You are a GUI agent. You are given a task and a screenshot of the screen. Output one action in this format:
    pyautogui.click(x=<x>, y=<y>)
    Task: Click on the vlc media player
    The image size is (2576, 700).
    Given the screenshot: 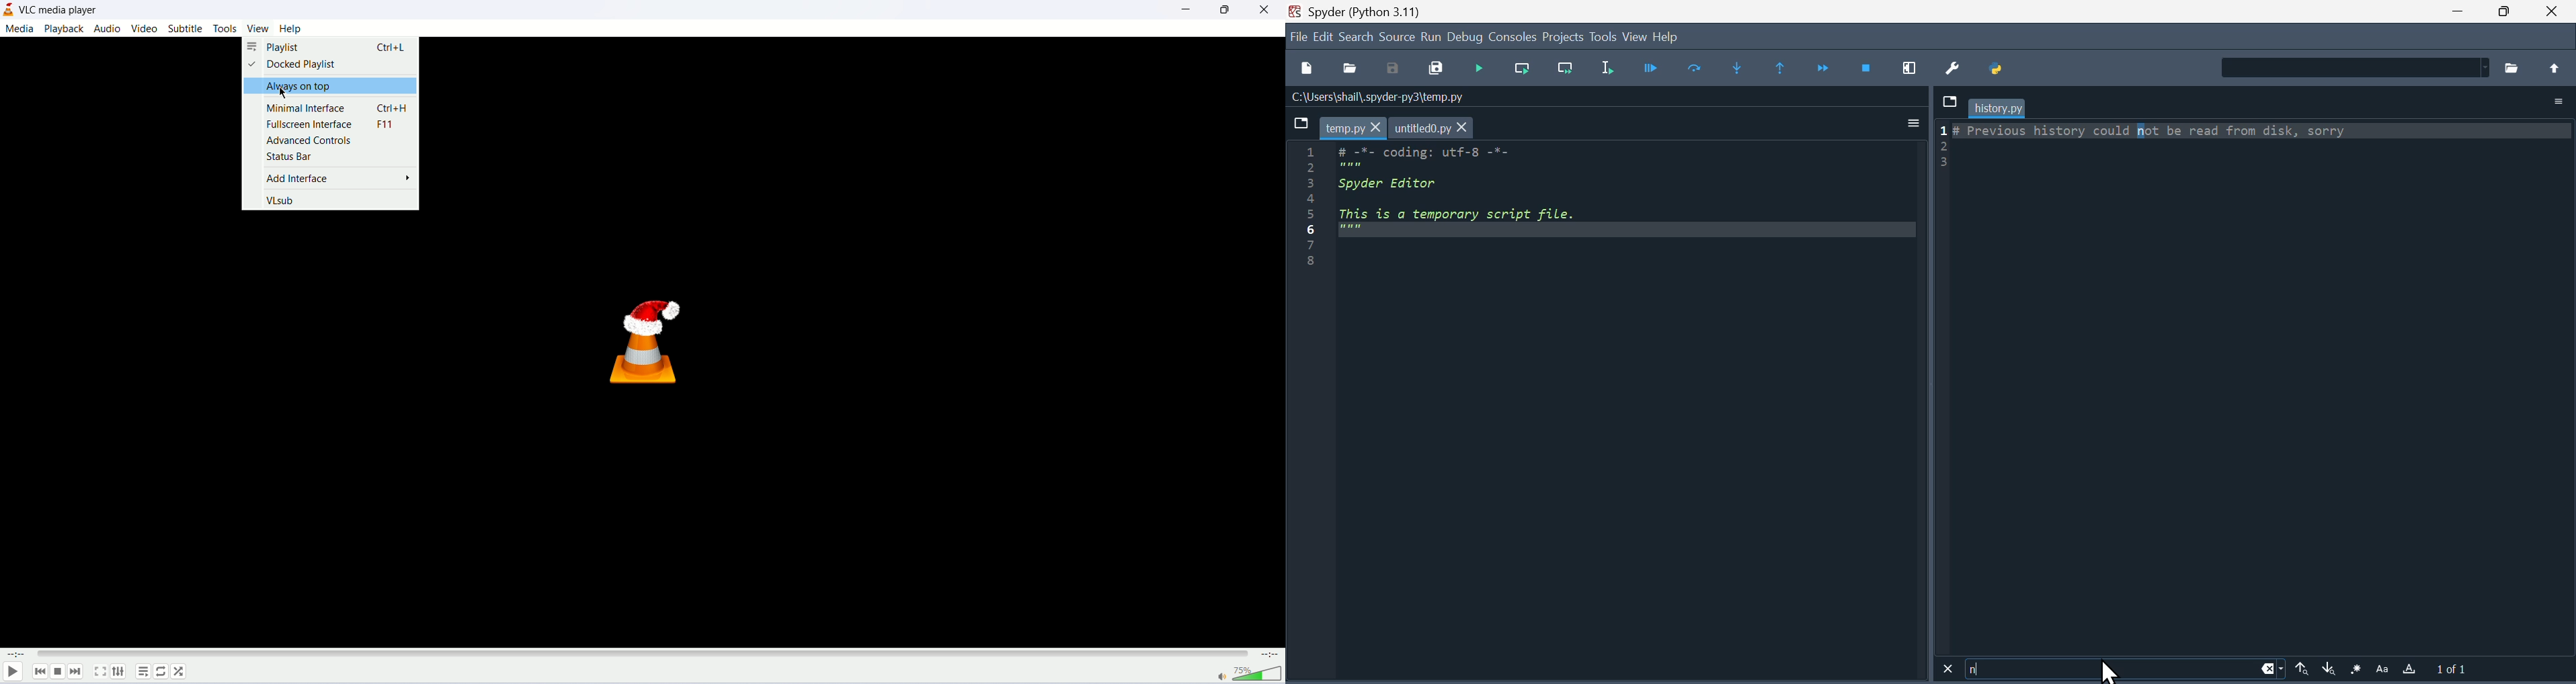 What is the action you would take?
    pyautogui.click(x=62, y=9)
    